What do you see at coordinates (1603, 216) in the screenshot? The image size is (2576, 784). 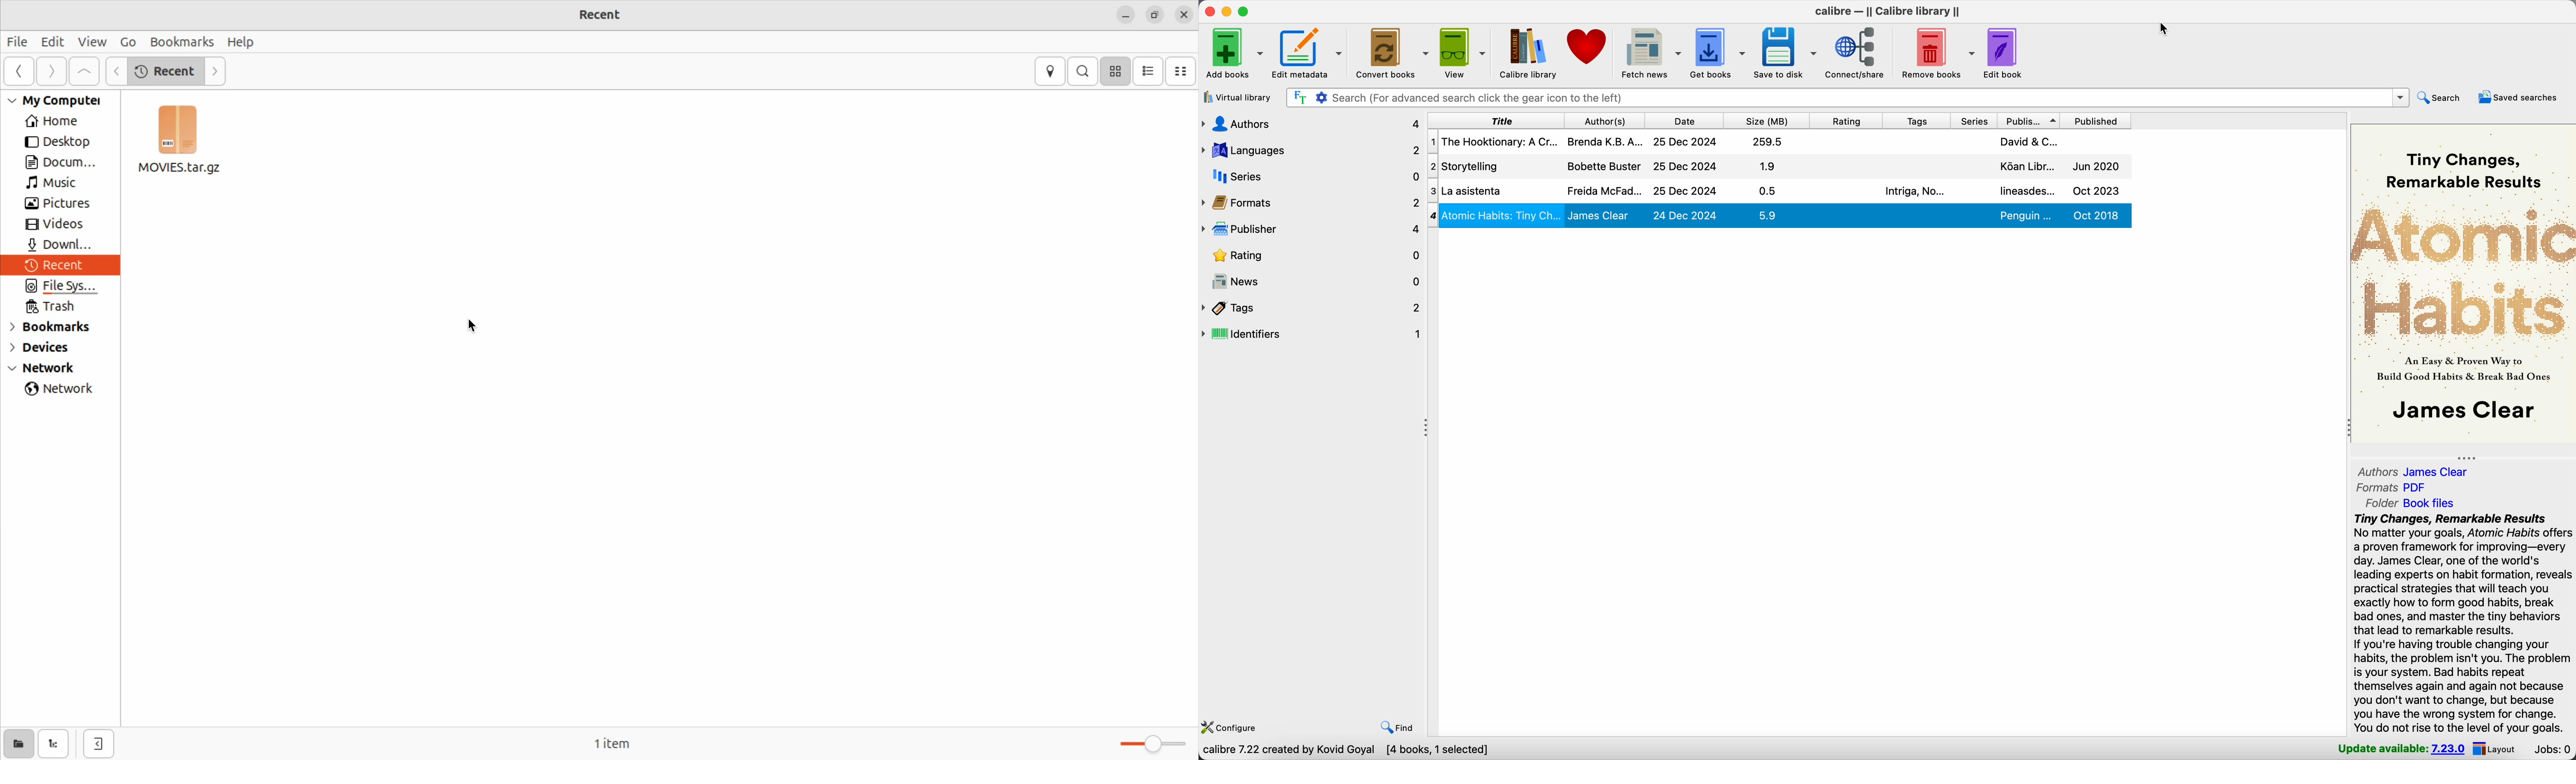 I see `james clear` at bounding box center [1603, 216].